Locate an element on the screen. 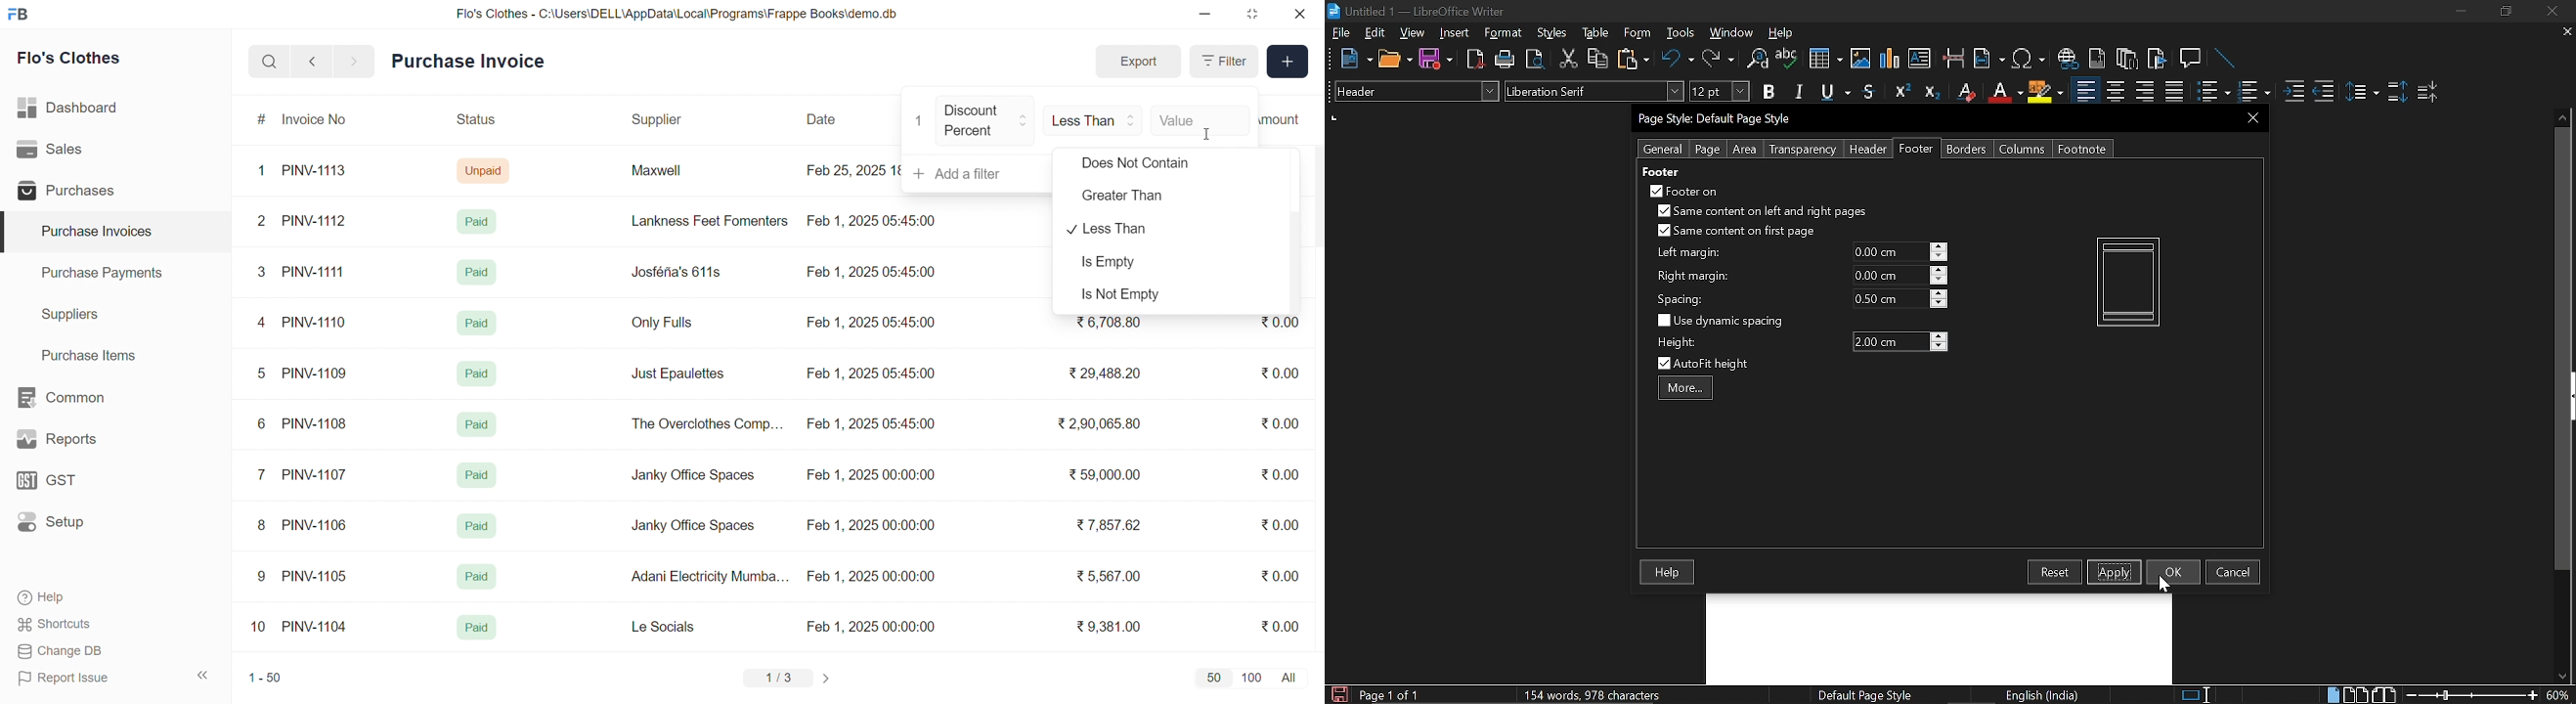 The width and height of the screenshot is (2576, 728). Same content on first page is located at coordinates (1737, 232).